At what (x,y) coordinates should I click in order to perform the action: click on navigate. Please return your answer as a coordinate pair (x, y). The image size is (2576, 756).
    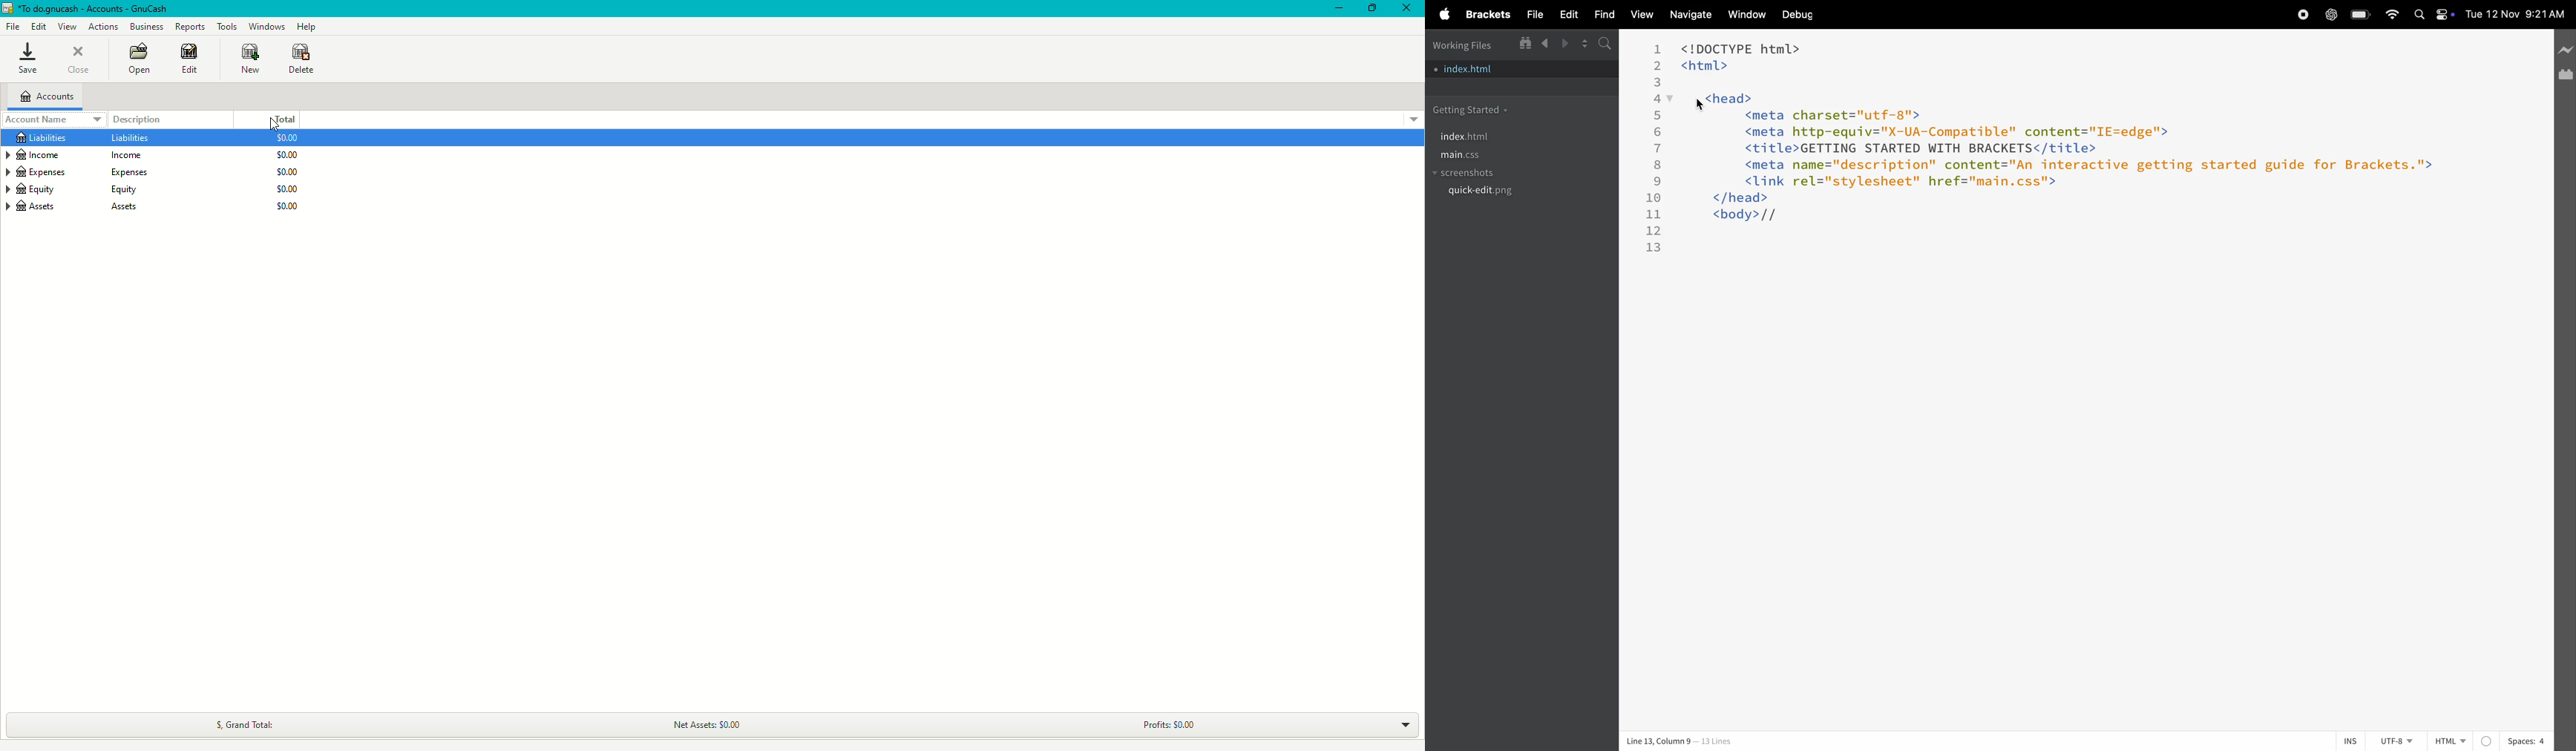
    Looking at the image, I should click on (1689, 16).